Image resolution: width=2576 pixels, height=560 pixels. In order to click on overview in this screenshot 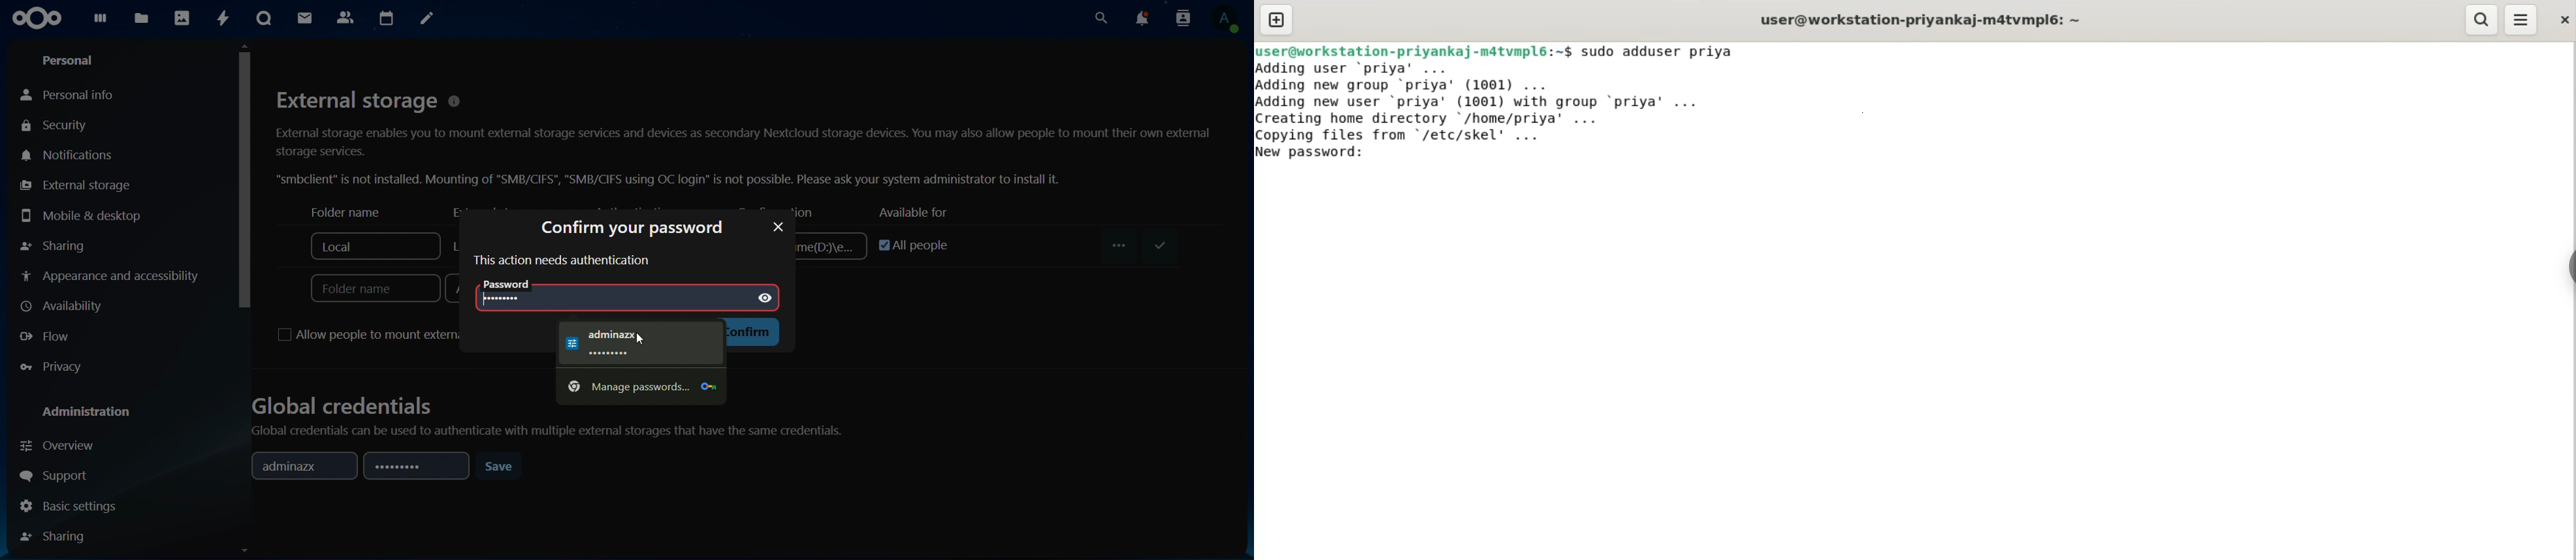, I will do `click(62, 447)`.